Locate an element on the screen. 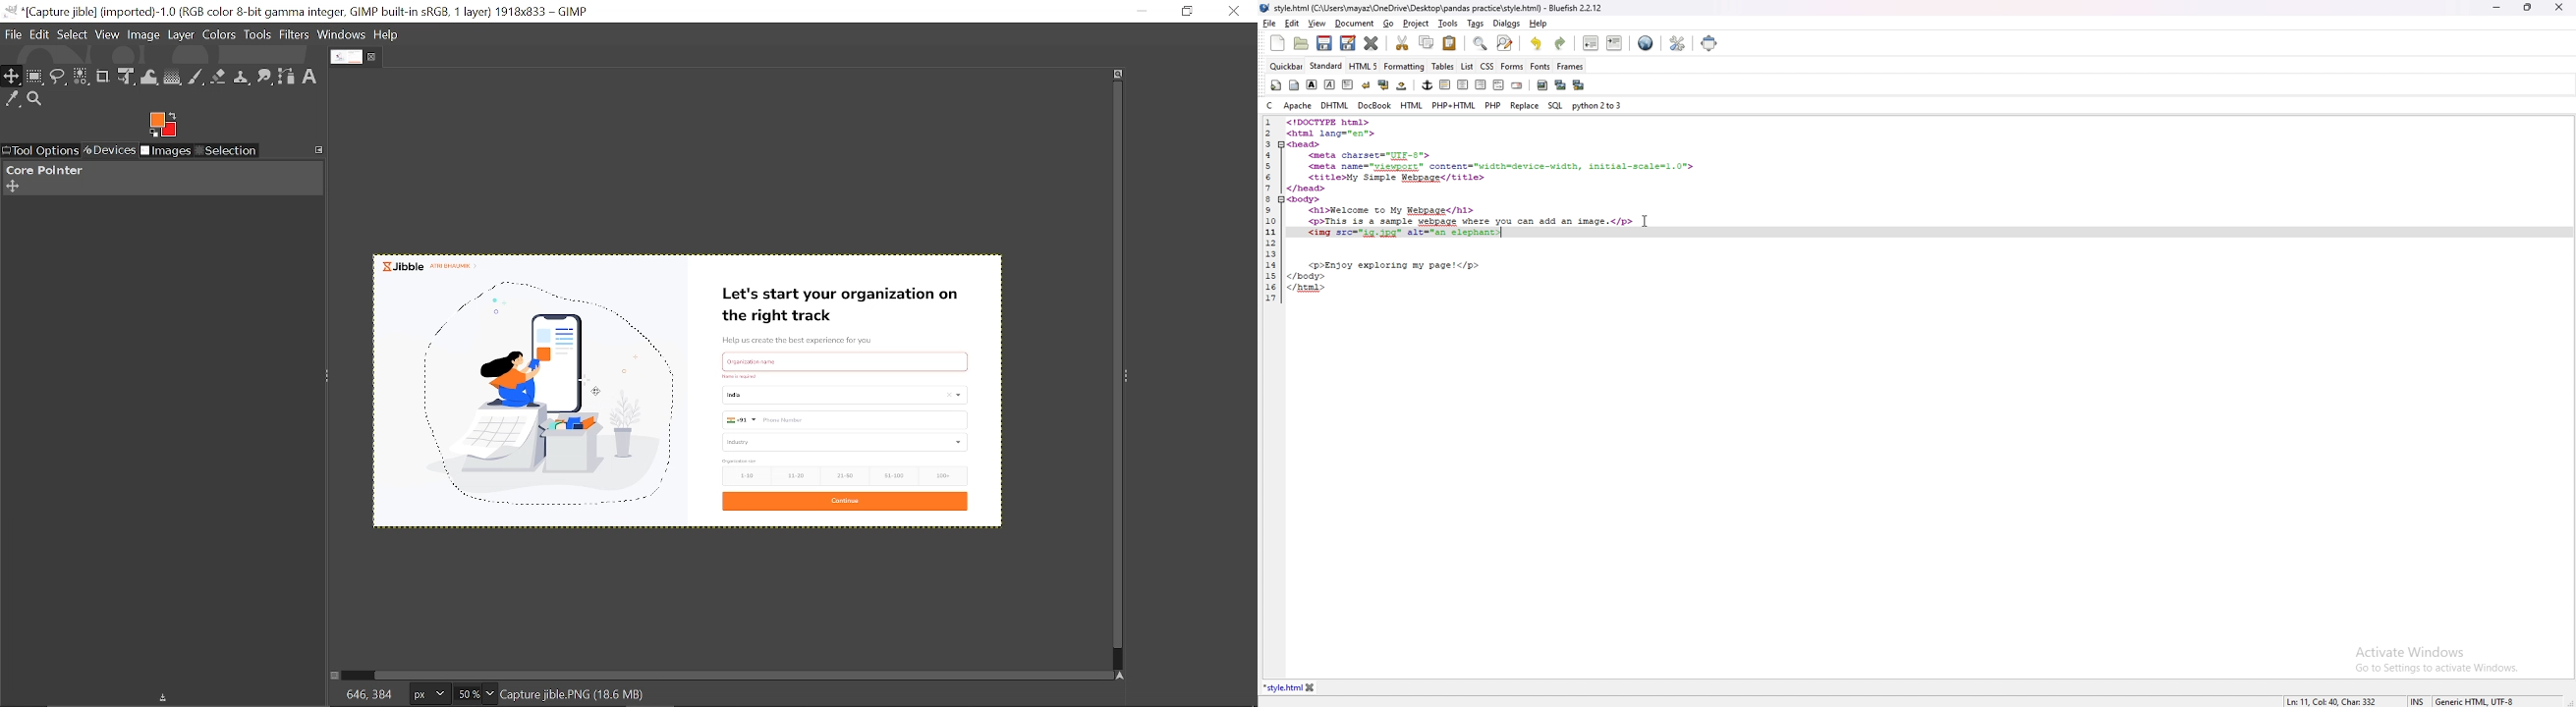  Path tool is located at coordinates (287, 78).